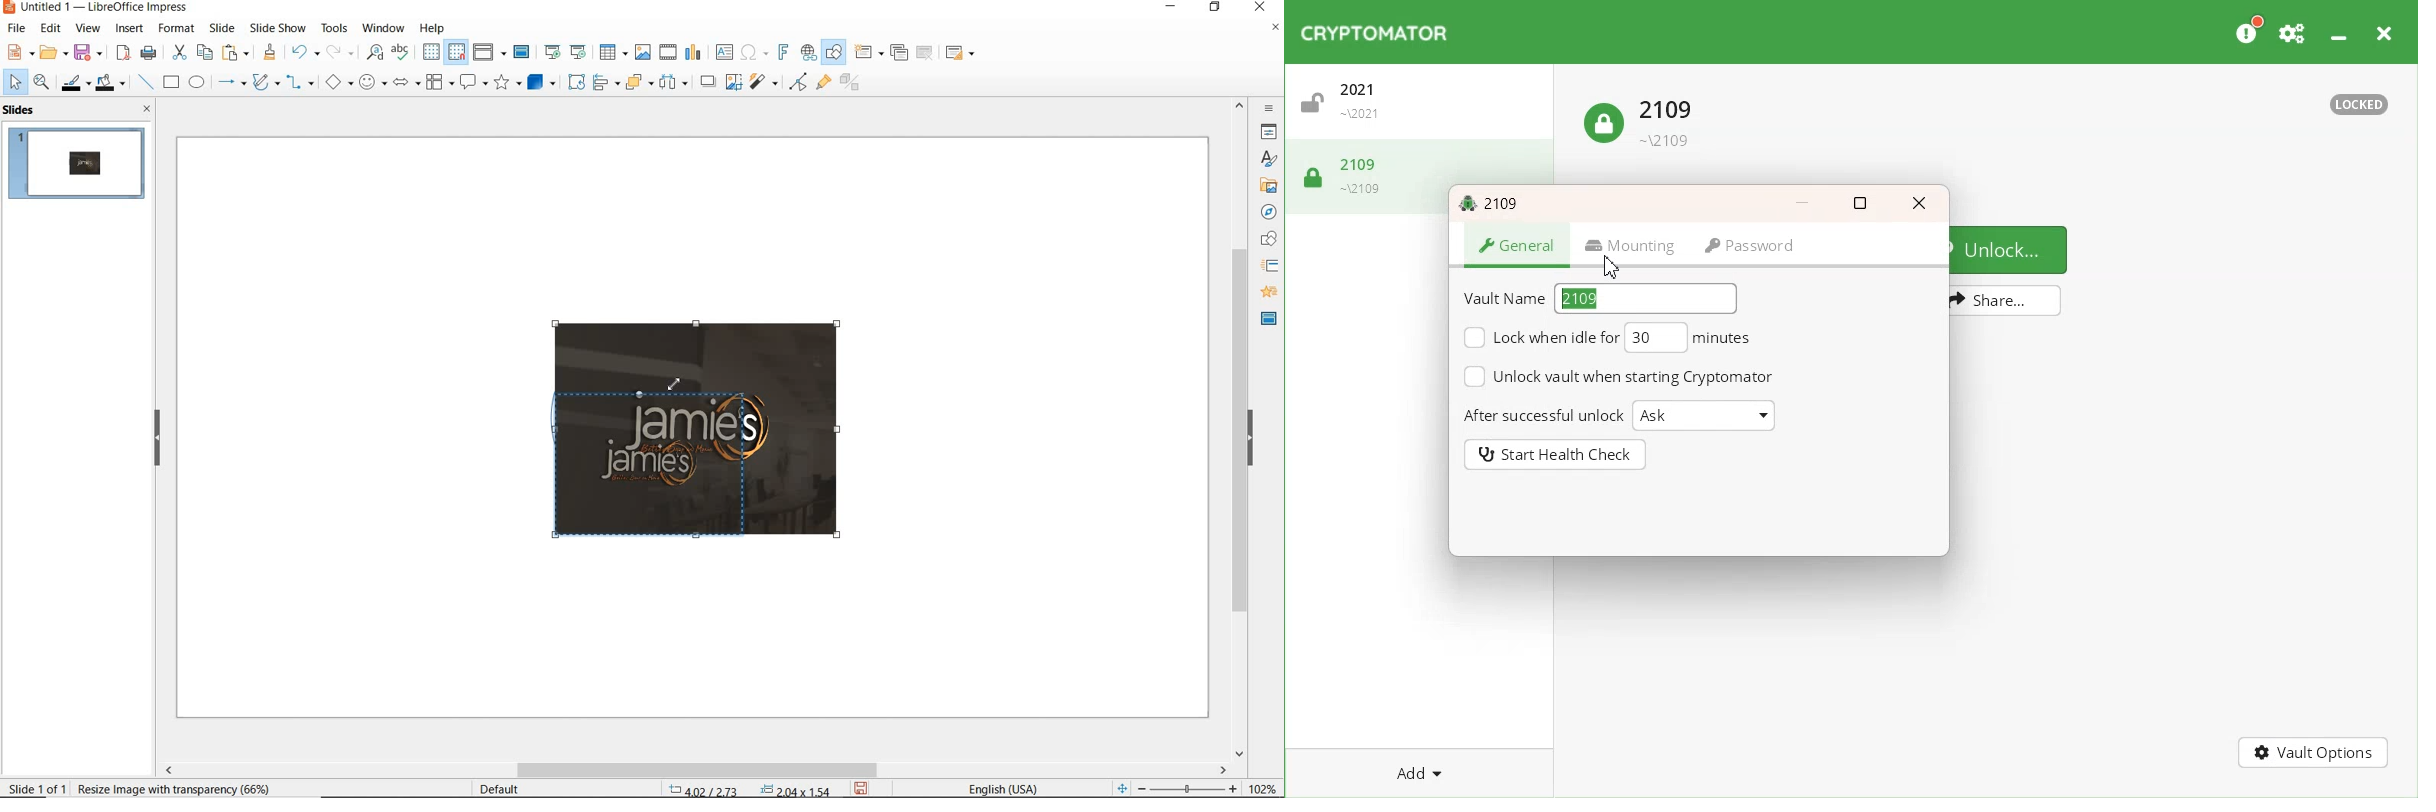 The width and height of the screenshot is (2436, 812). I want to click on Lock when idle for min., so click(1537, 339).